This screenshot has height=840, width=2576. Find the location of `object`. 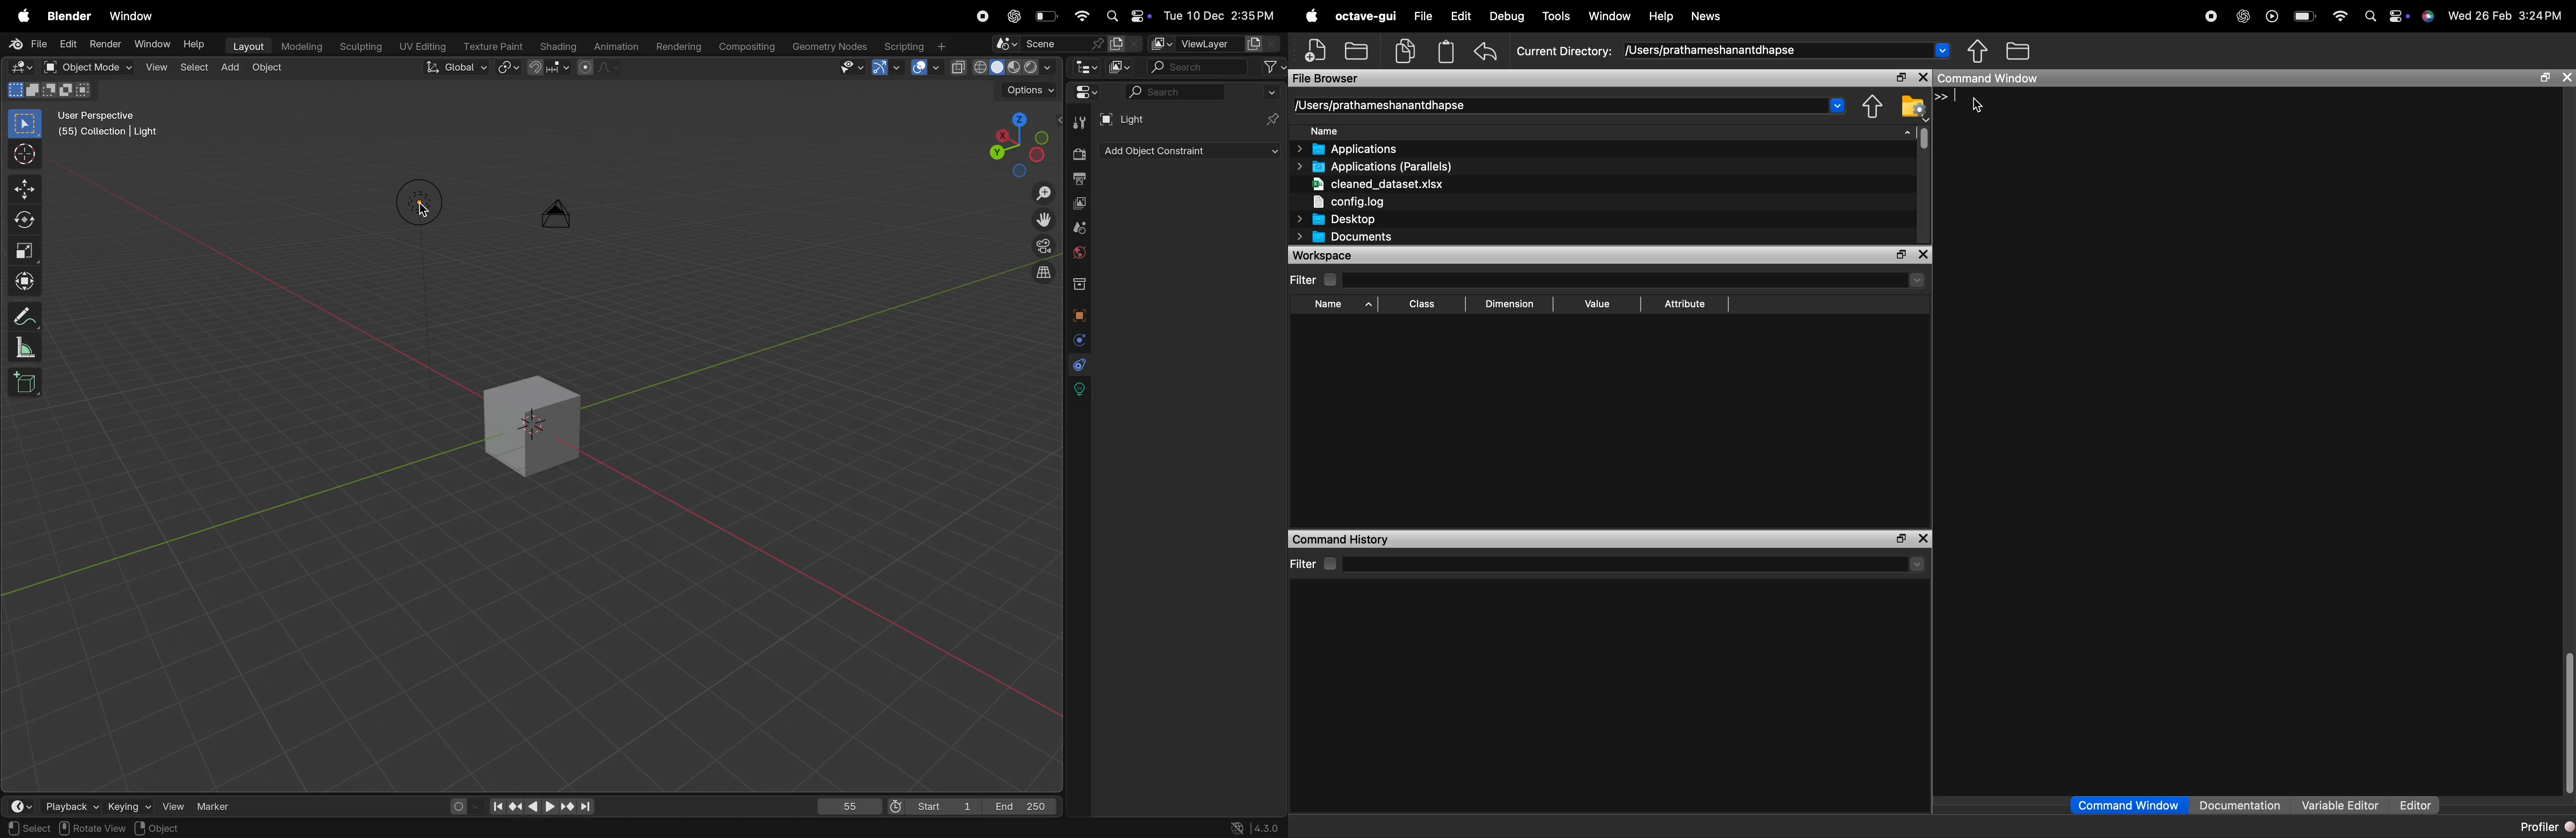

object is located at coordinates (1081, 313).